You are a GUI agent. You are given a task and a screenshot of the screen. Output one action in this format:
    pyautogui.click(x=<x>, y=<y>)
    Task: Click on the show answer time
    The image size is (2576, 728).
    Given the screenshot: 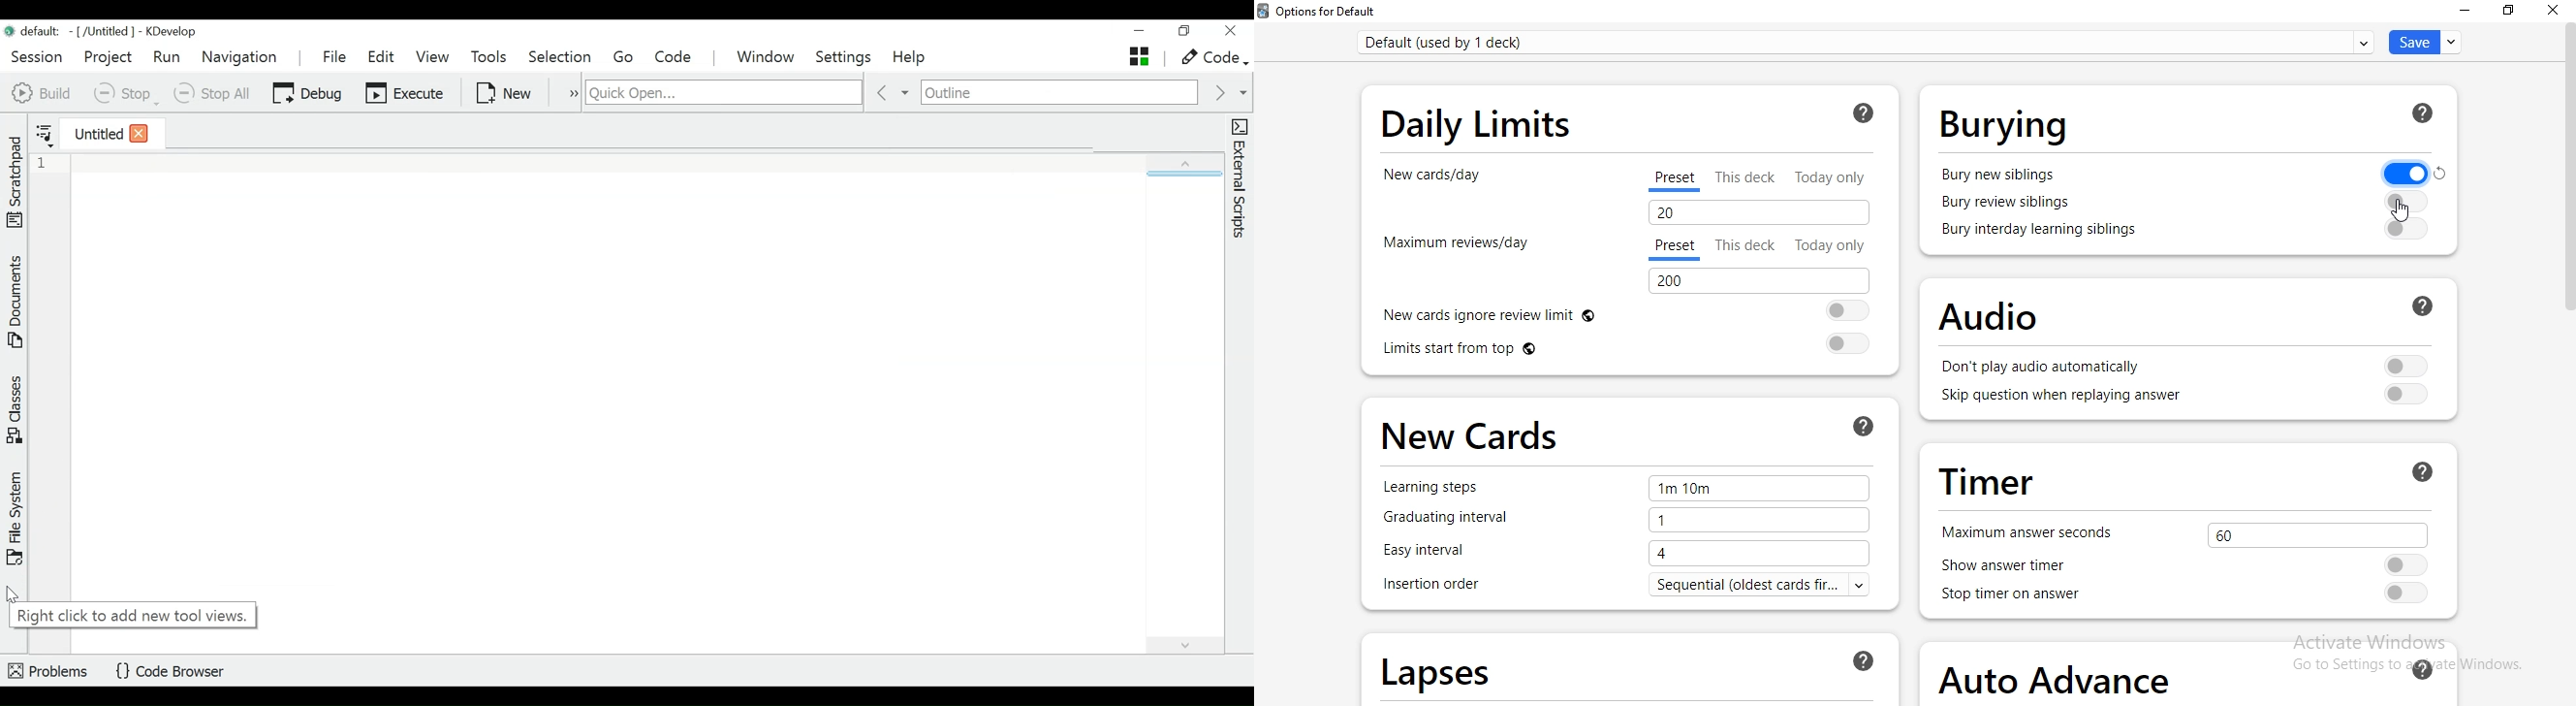 What is the action you would take?
    pyautogui.click(x=2022, y=566)
    